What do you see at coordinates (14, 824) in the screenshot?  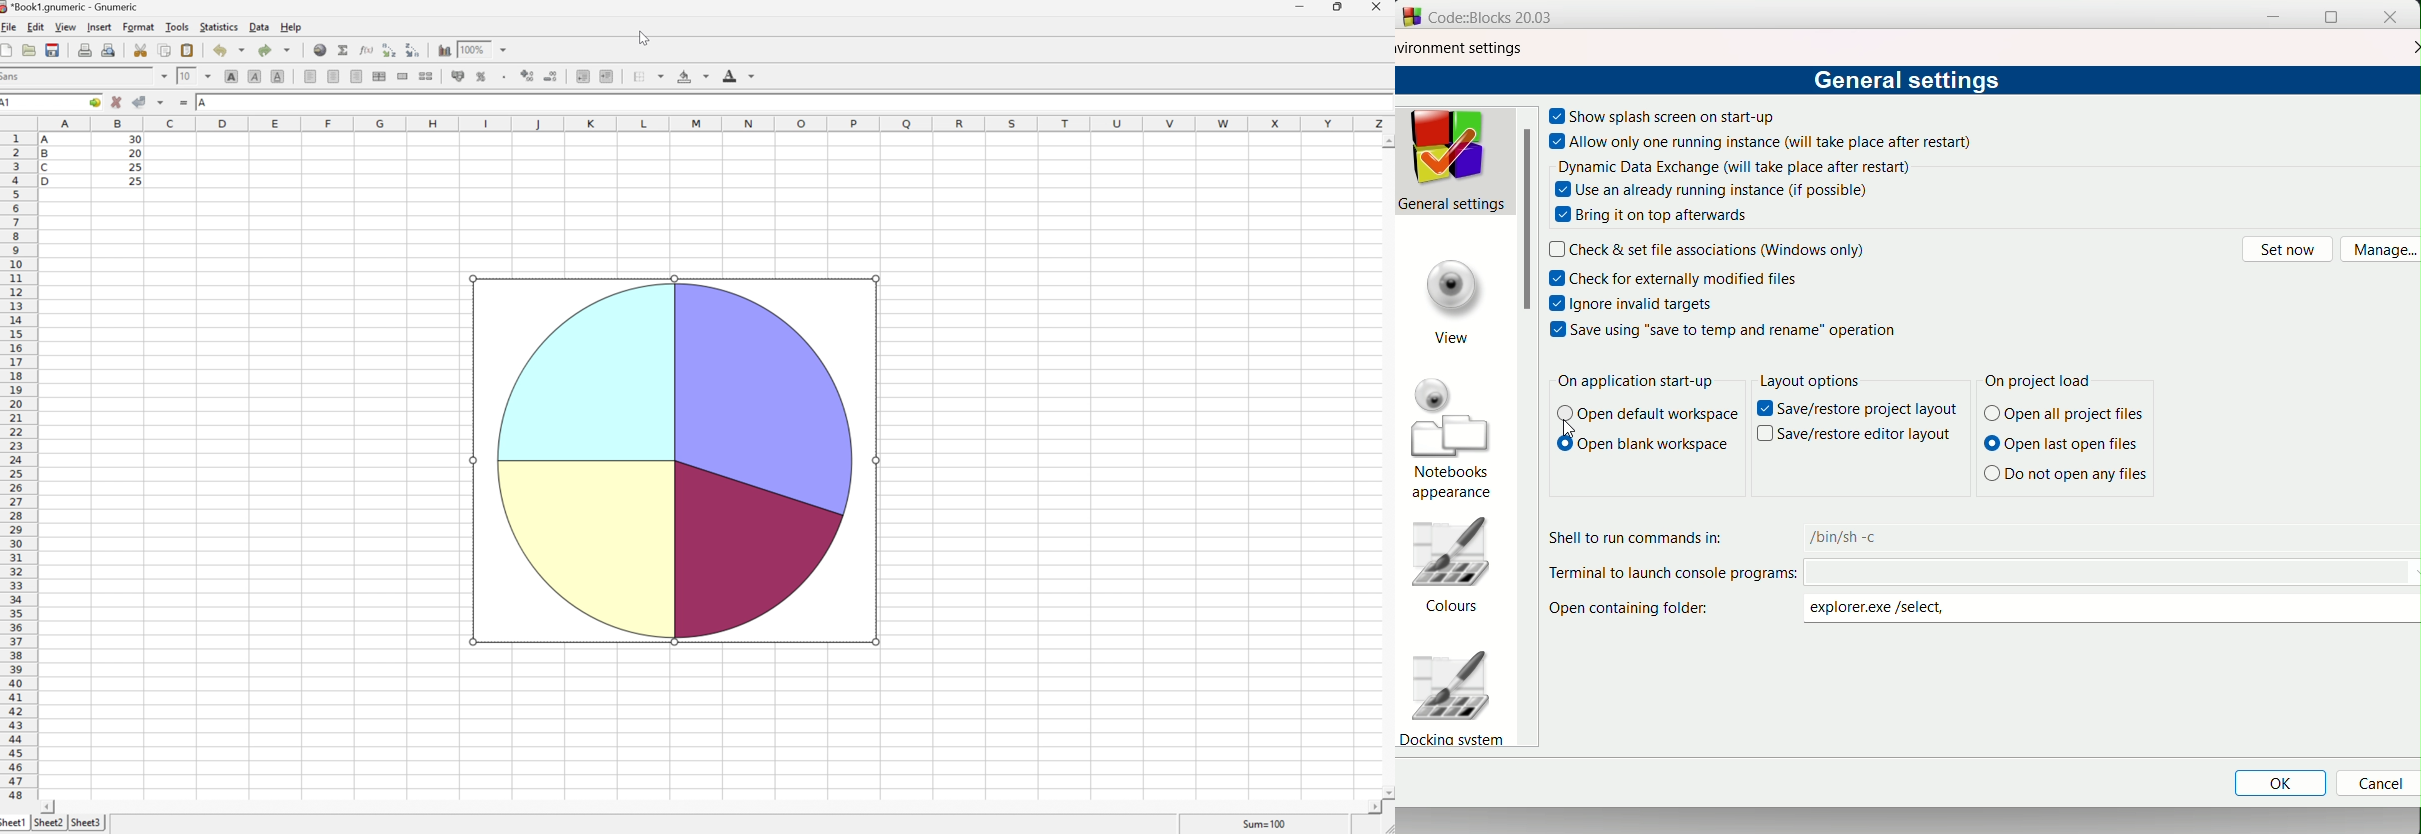 I see `Sheet1` at bounding box center [14, 824].